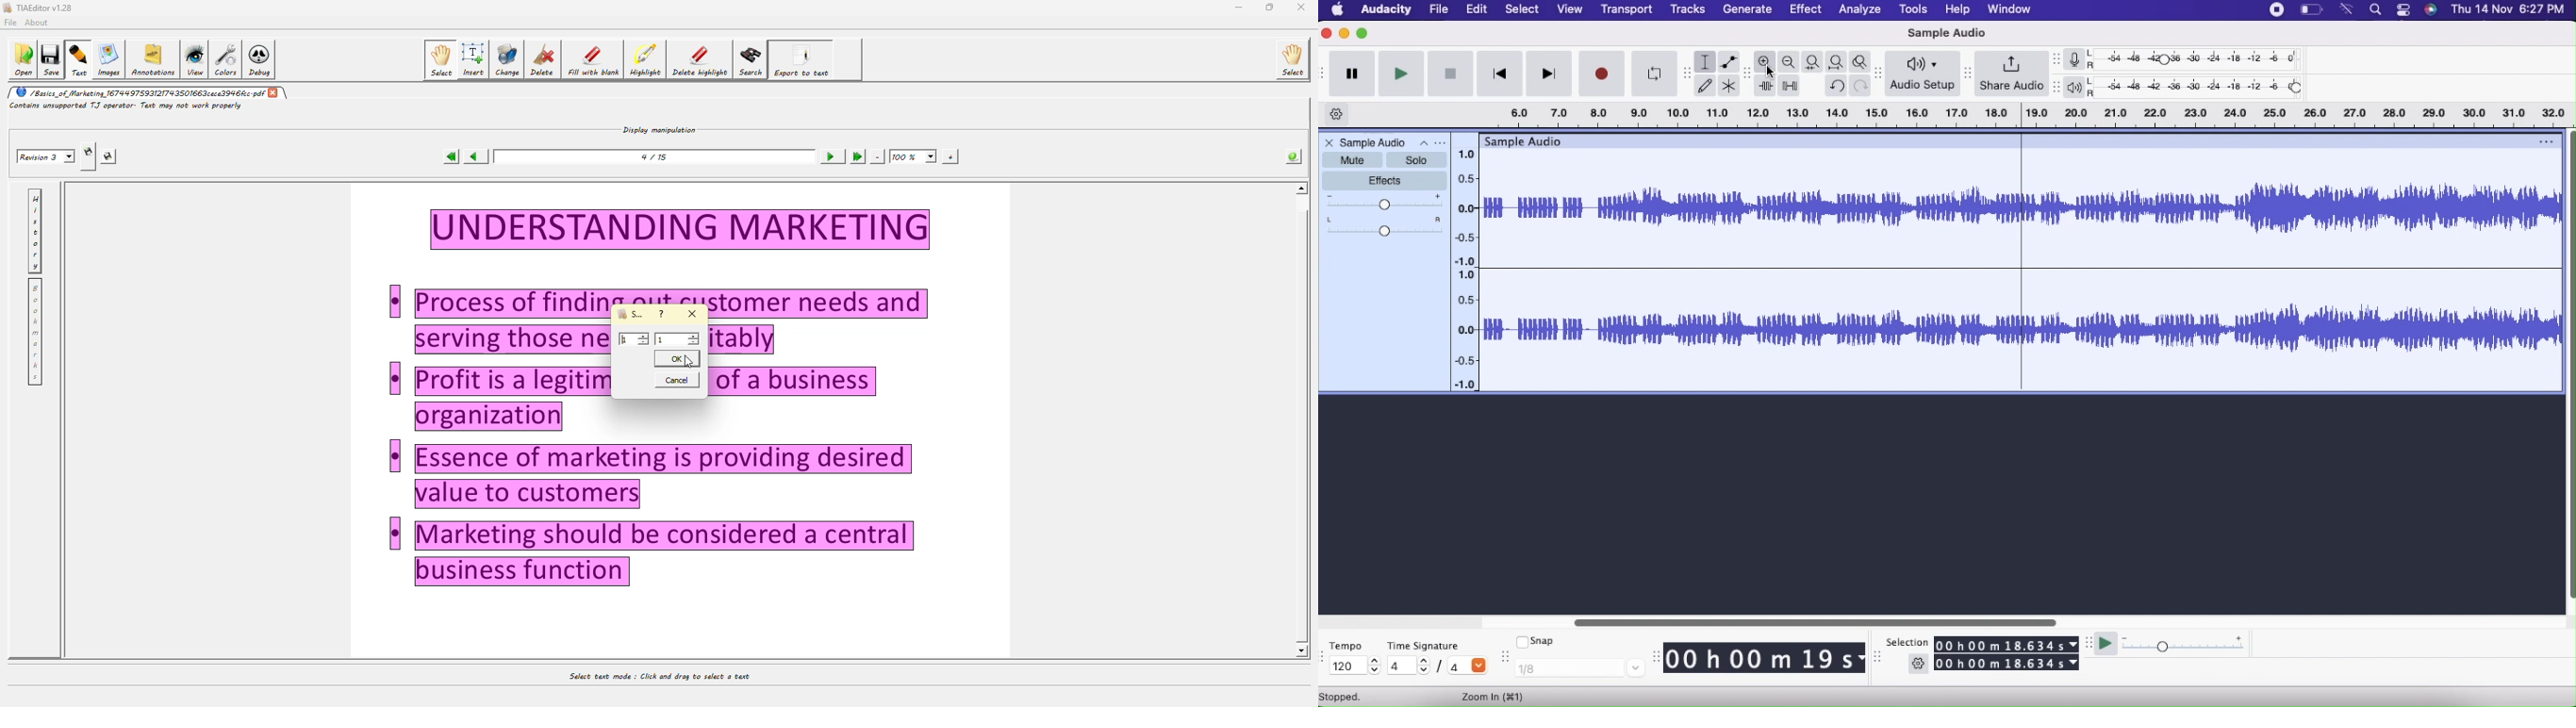  I want to click on Envelope tool, so click(1732, 61).